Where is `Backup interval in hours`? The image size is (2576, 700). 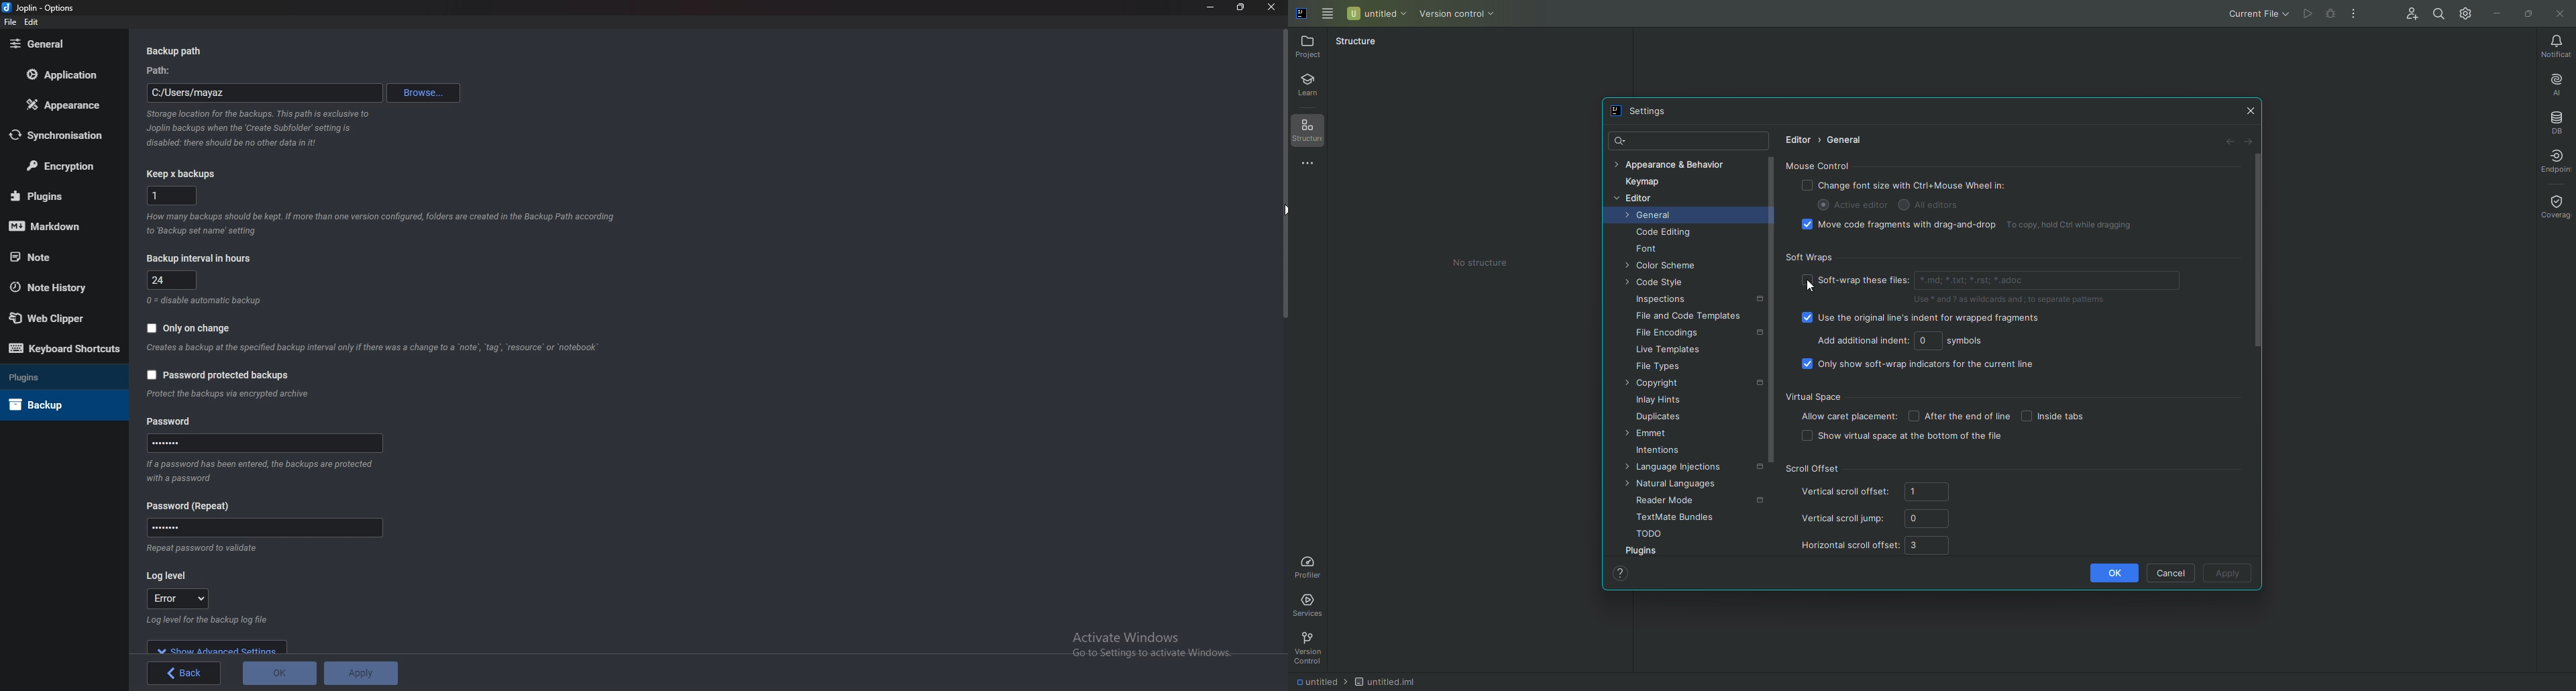 Backup interval in hours is located at coordinates (202, 258).